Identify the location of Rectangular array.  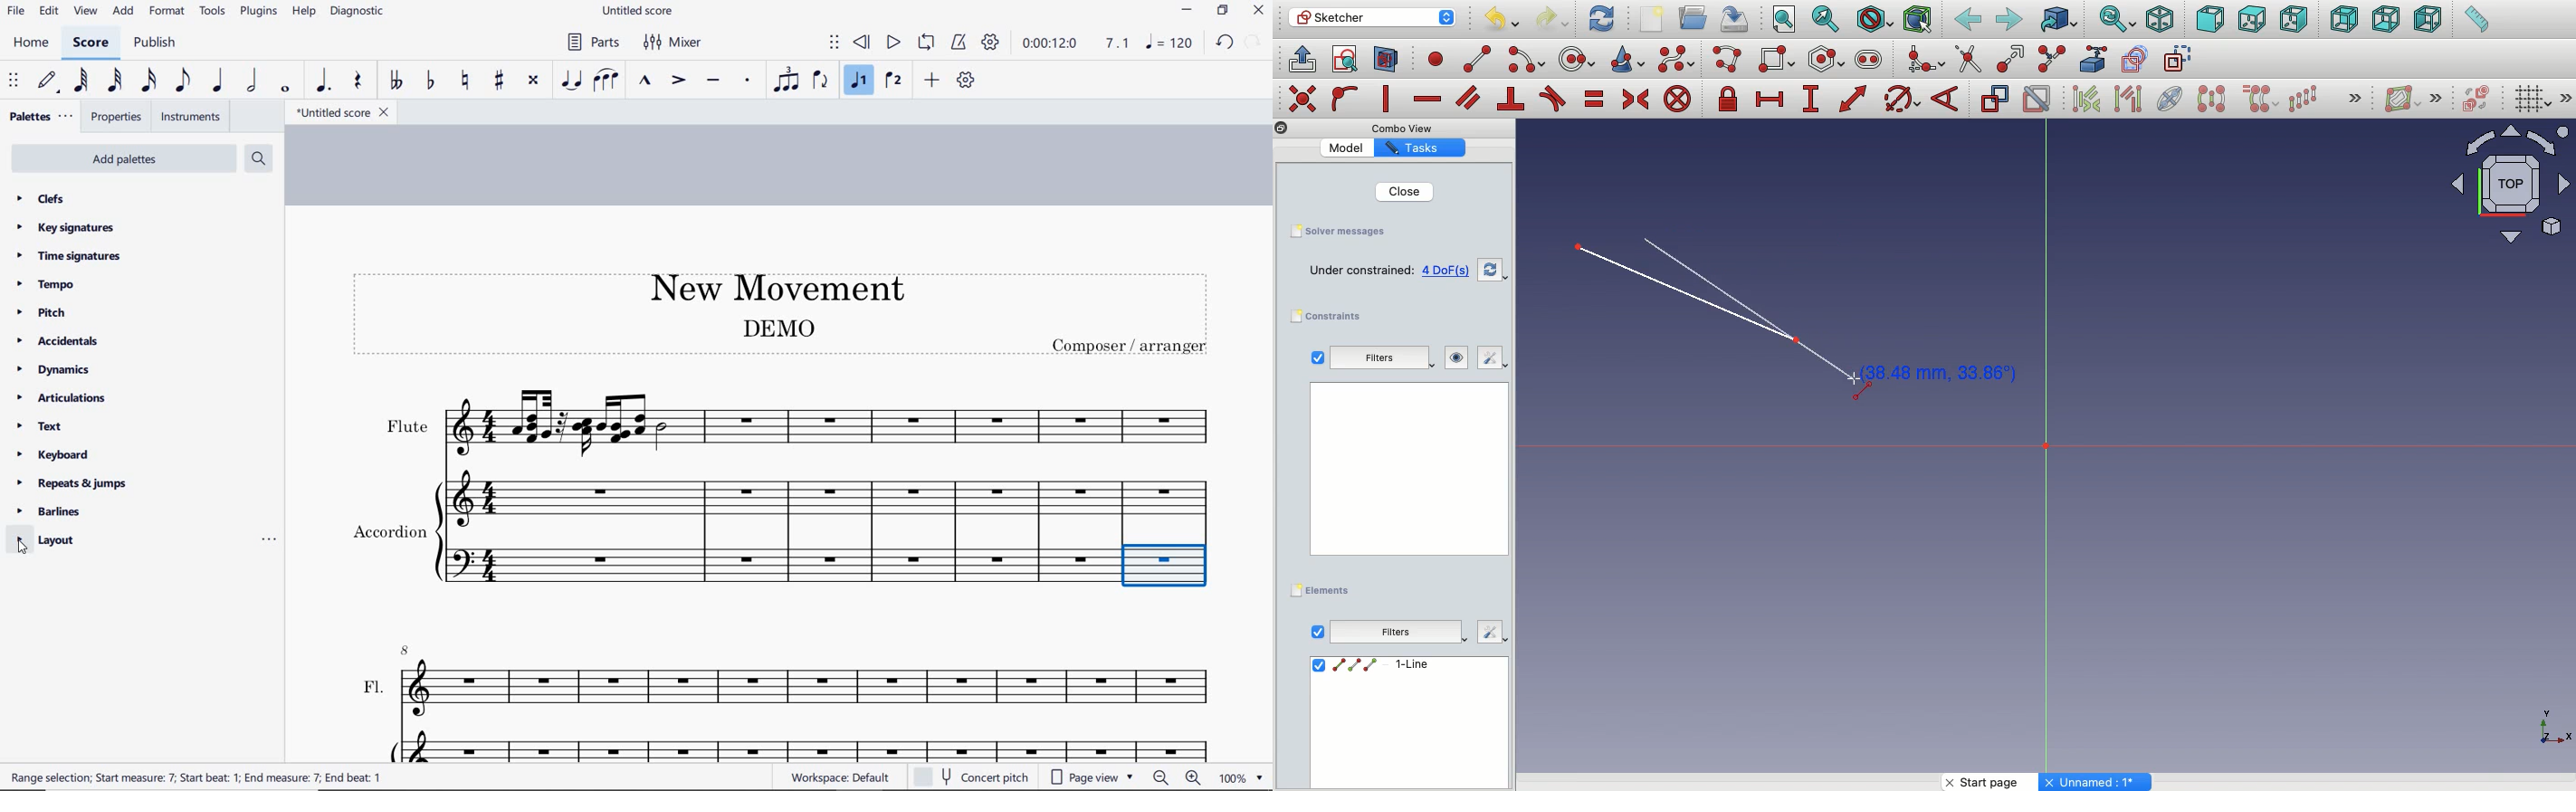
(2304, 98).